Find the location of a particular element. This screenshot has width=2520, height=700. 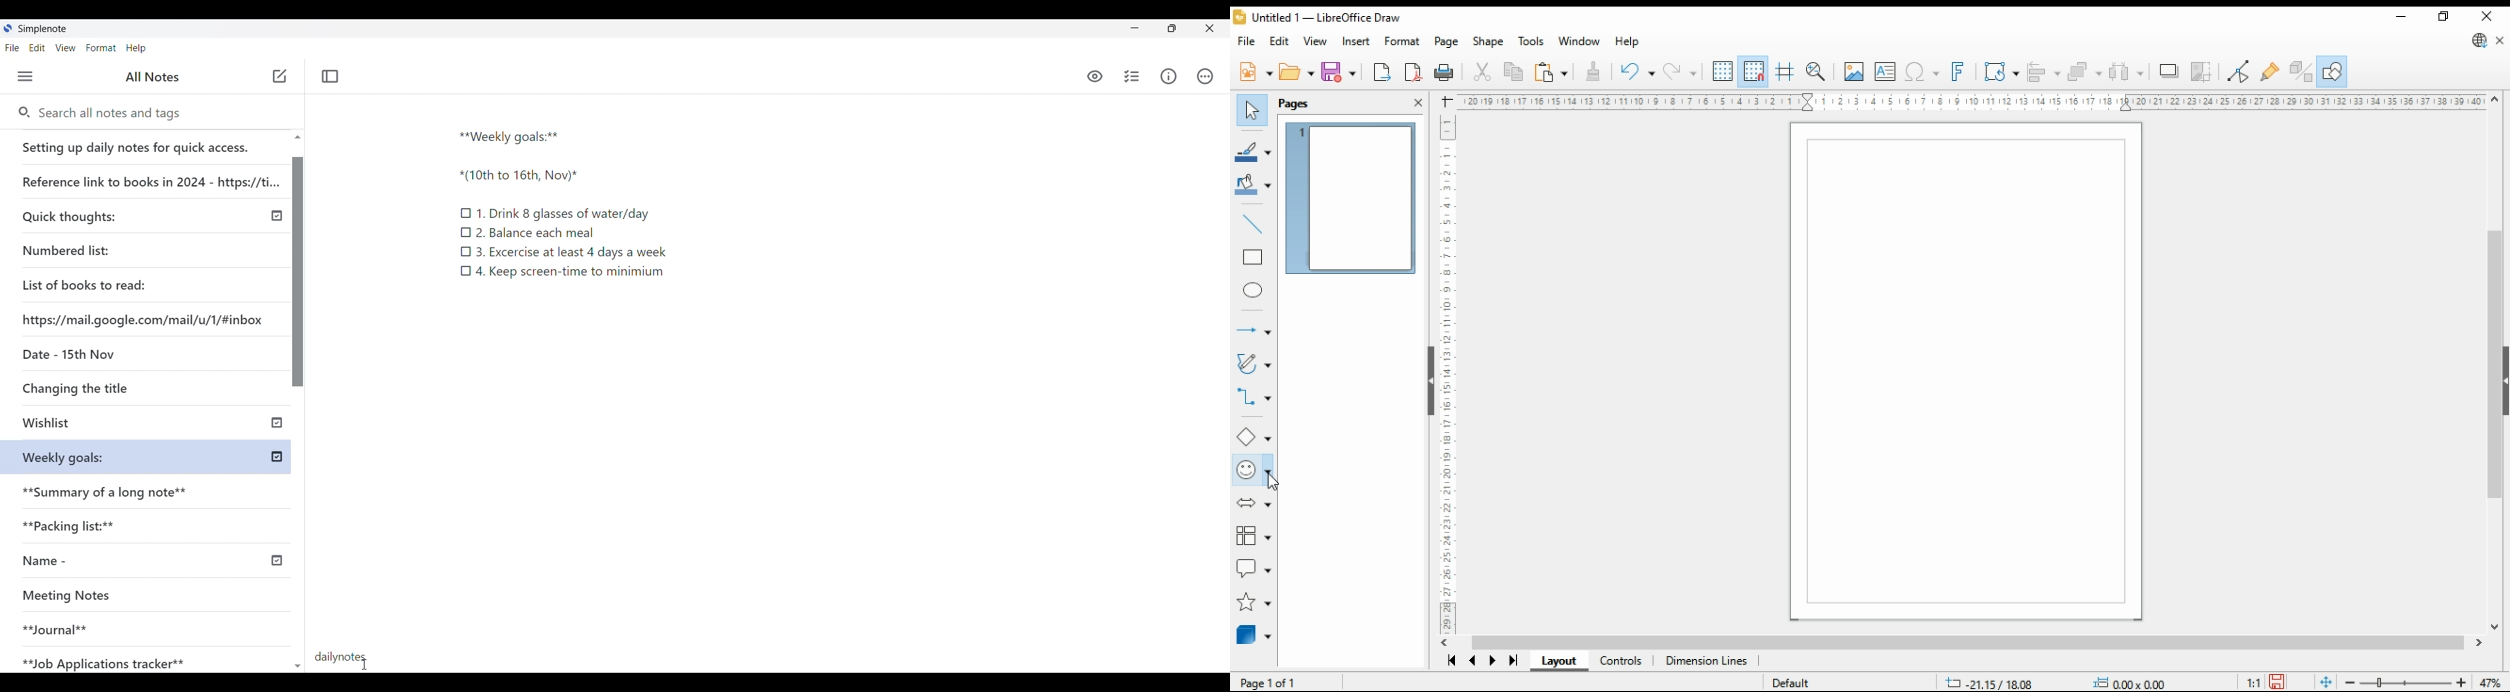

Toggle focus mode is located at coordinates (331, 77).